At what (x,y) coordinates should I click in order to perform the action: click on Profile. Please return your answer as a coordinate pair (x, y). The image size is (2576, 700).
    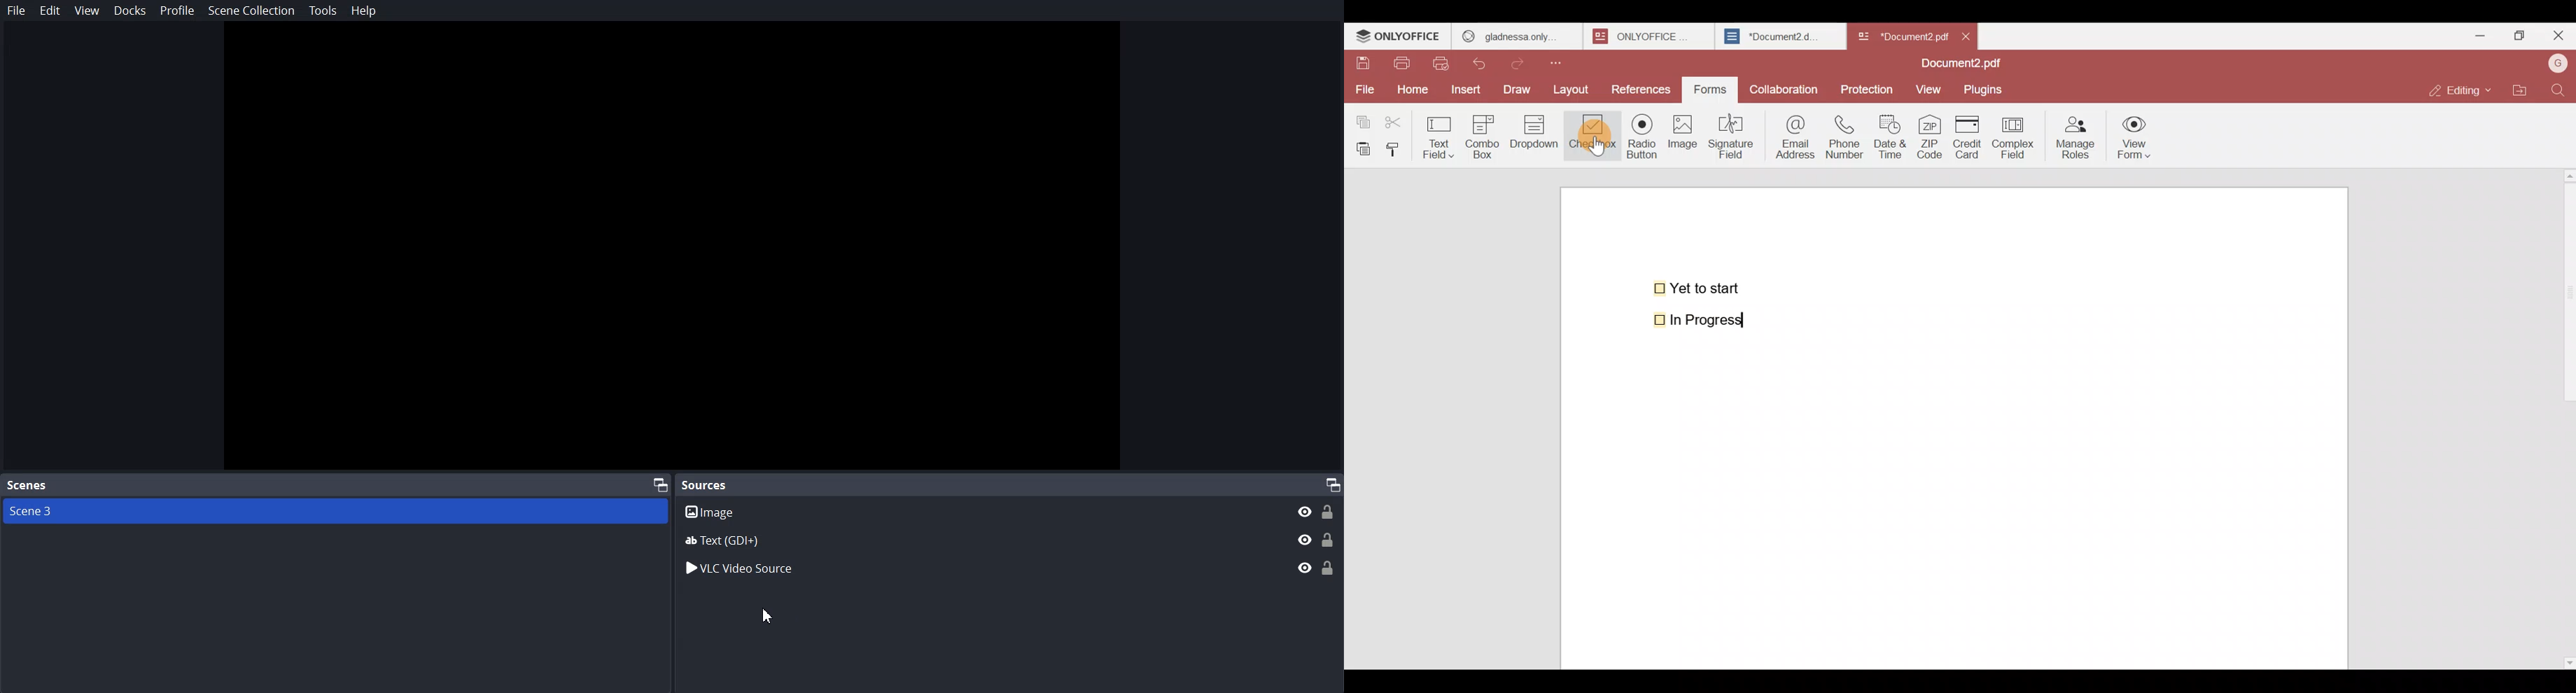
    Looking at the image, I should click on (178, 10).